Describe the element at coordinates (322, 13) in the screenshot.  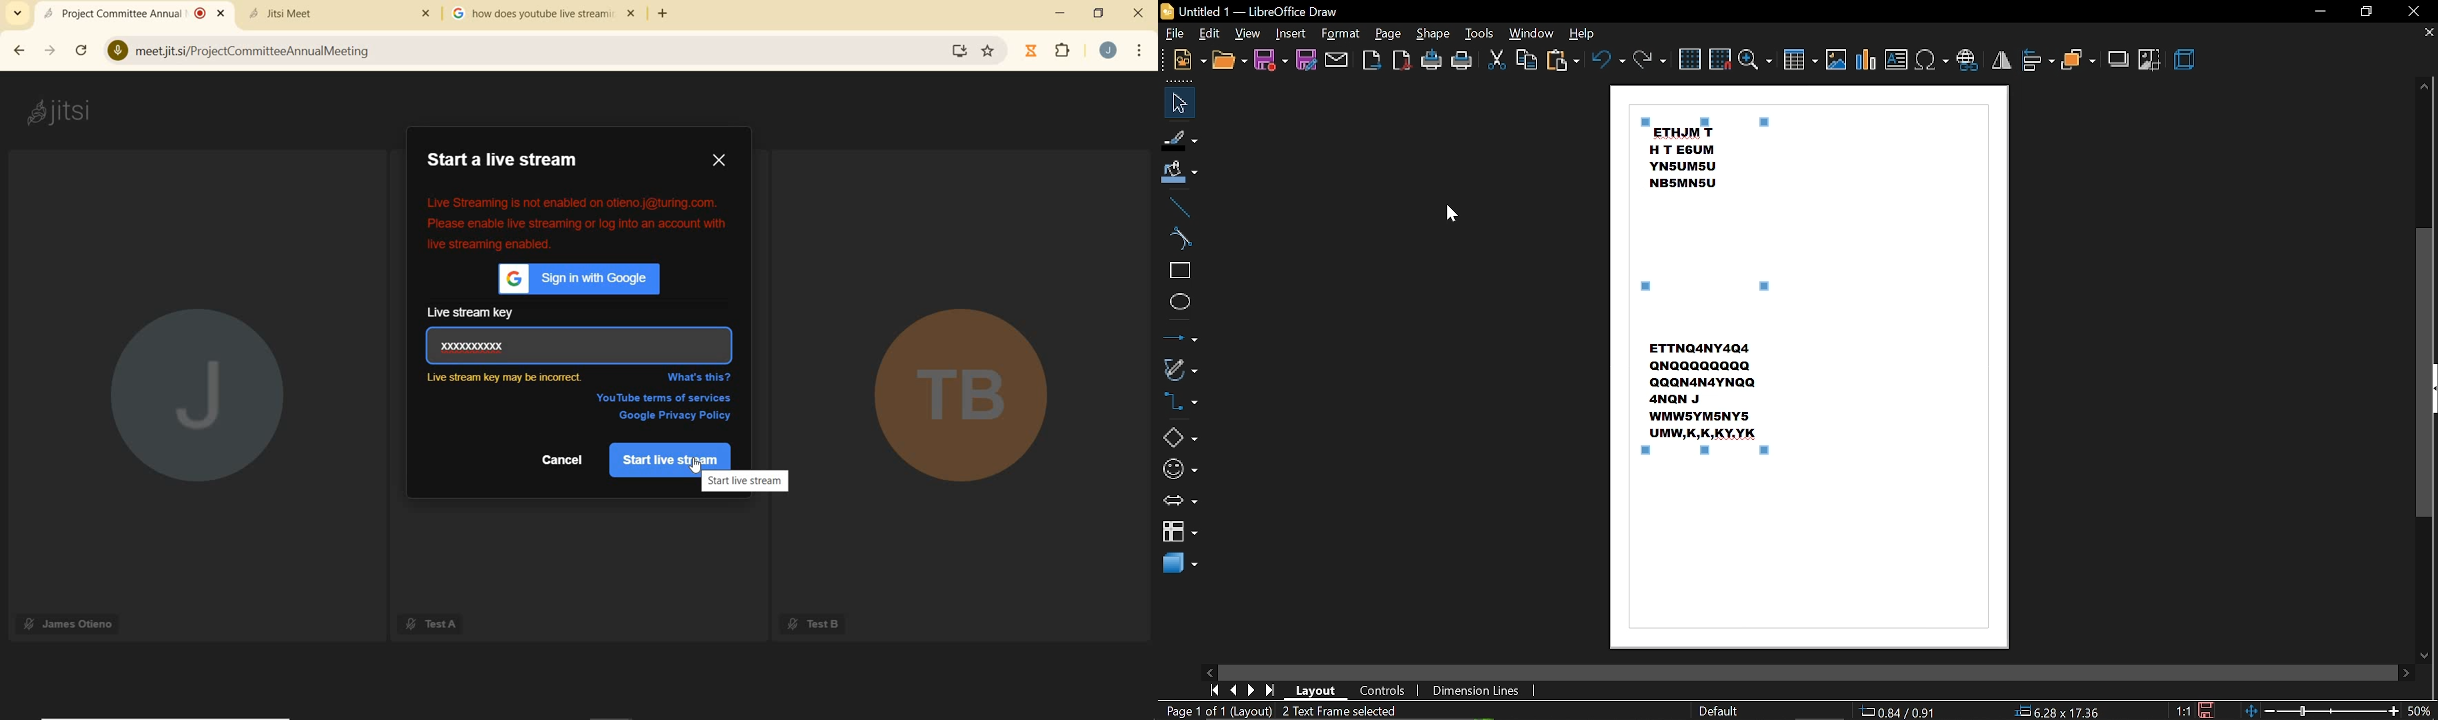
I see `tab` at that location.